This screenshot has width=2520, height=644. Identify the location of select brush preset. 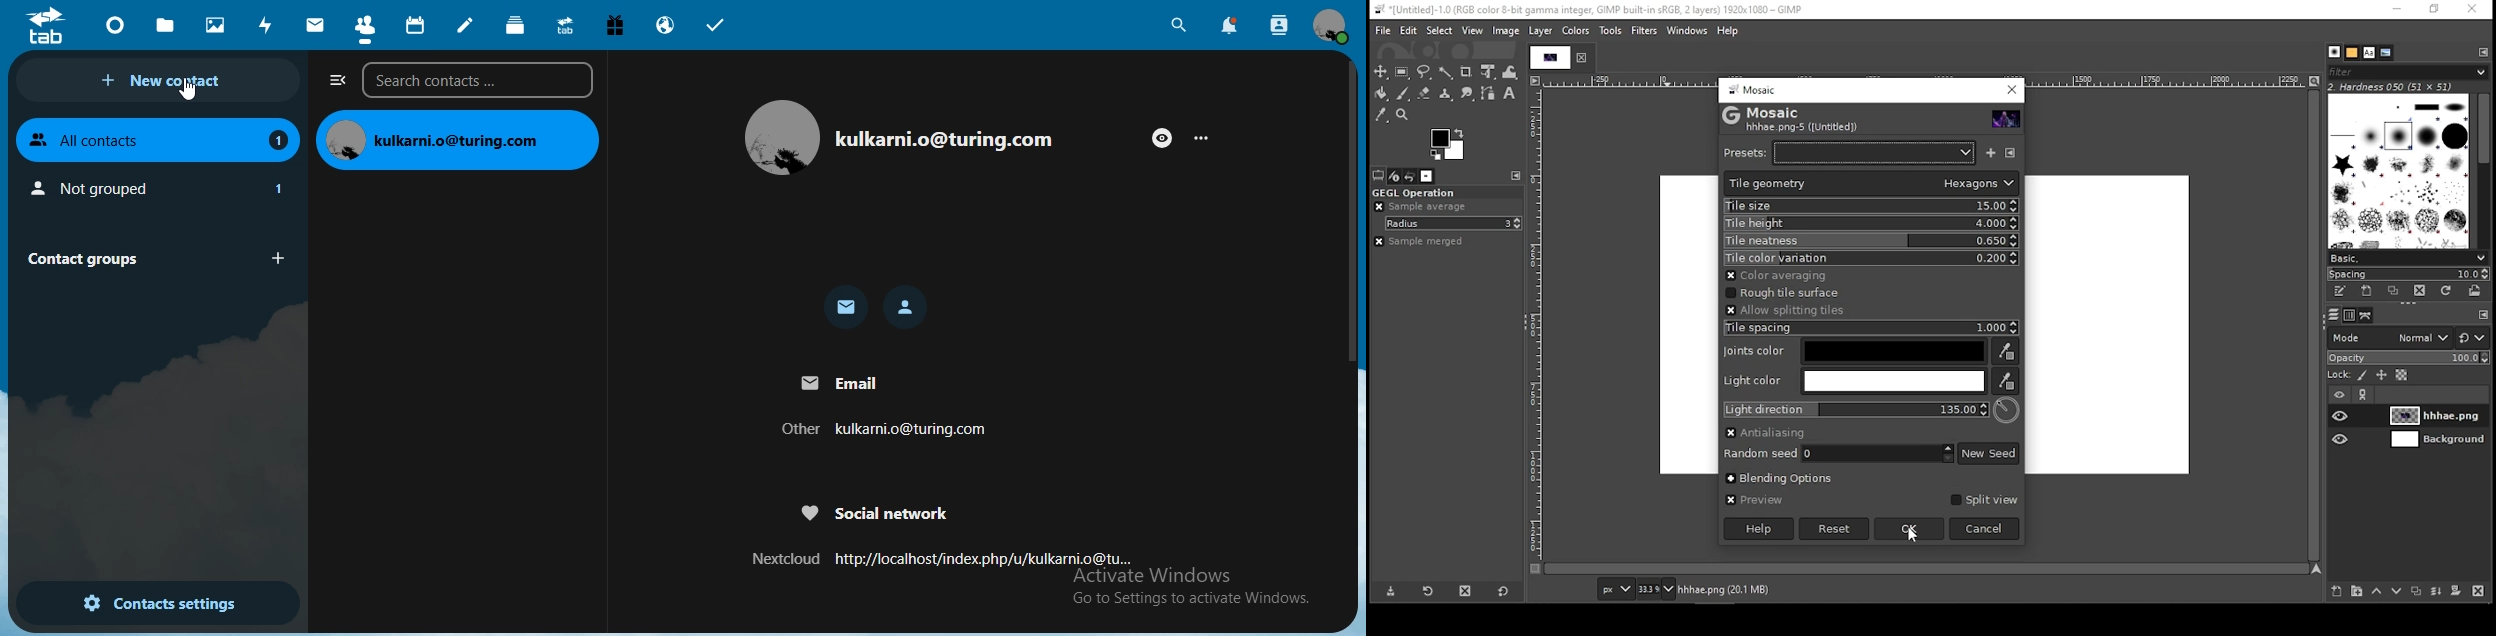
(2408, 257).